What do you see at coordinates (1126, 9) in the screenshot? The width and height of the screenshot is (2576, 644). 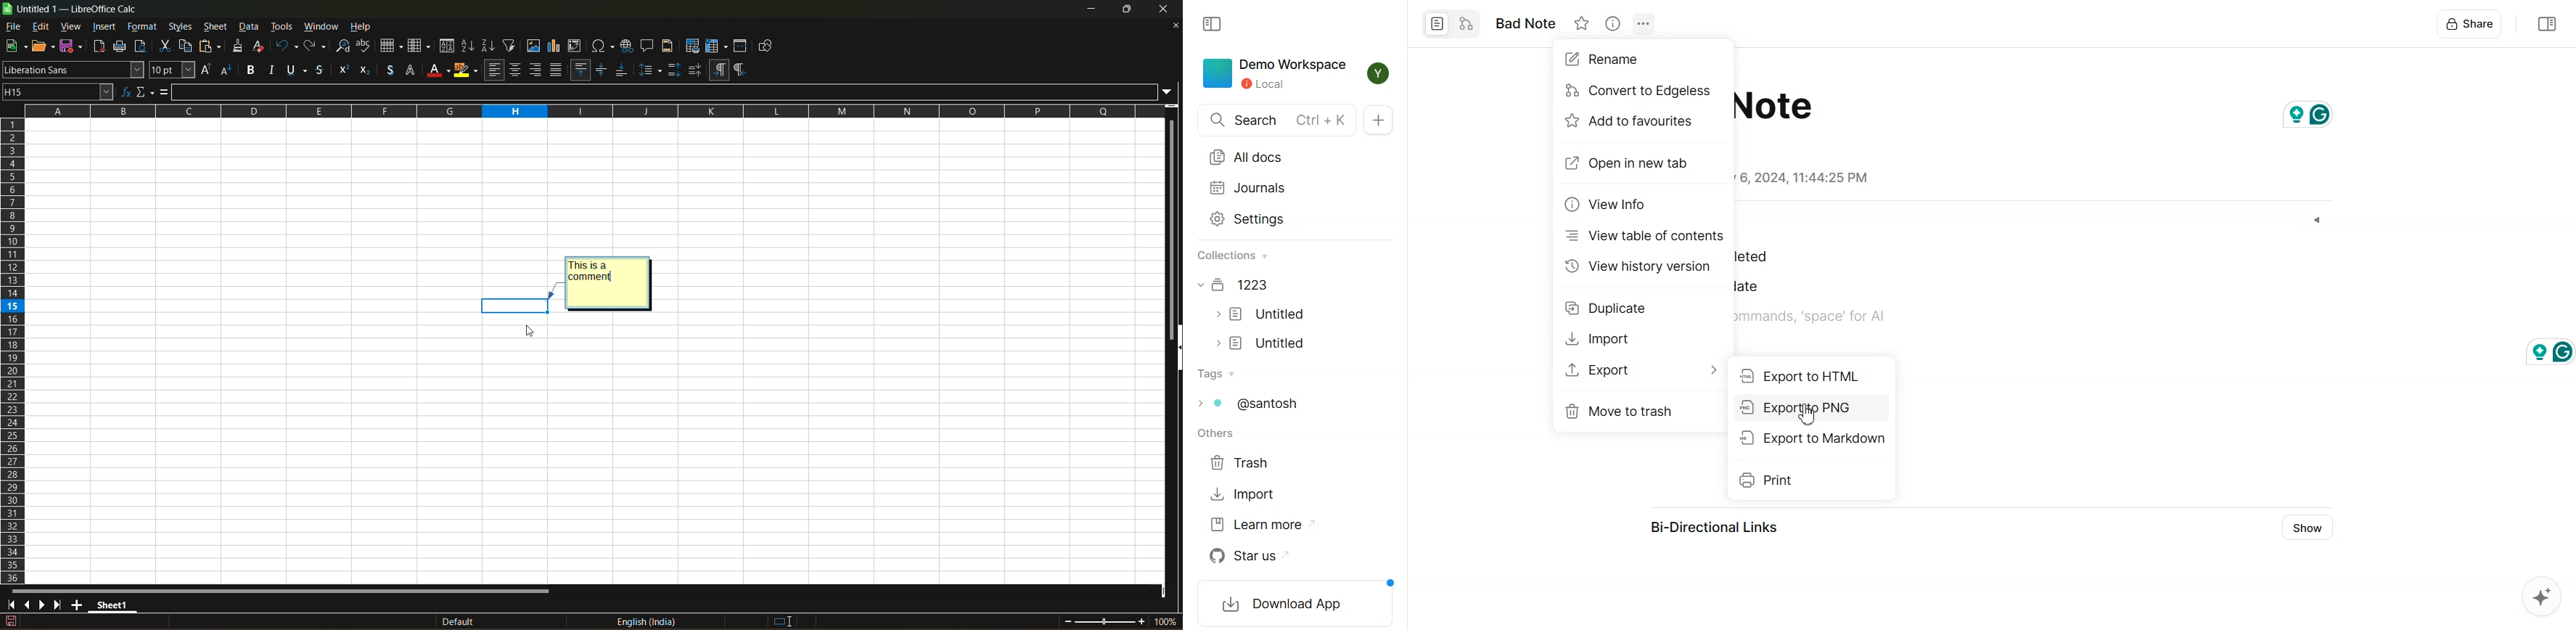 I see `maximize` at bounding box center [1126, 9].